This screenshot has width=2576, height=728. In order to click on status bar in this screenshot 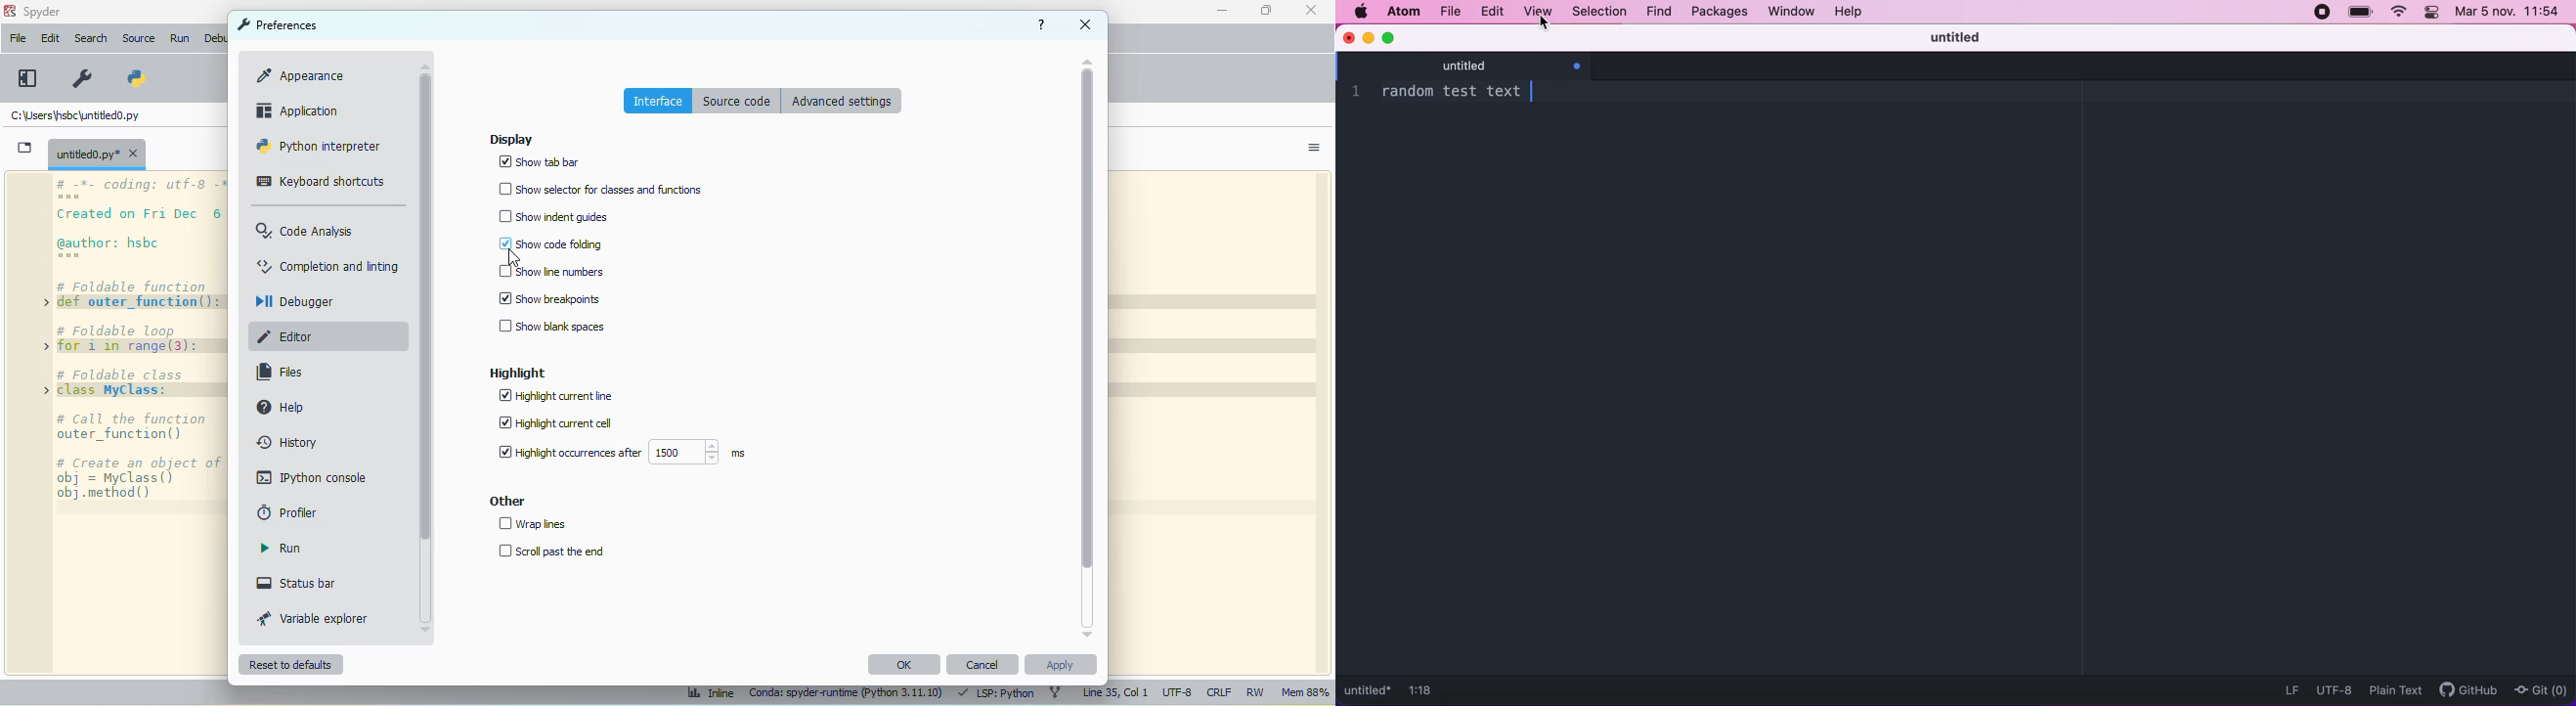, I will do `click(295, 583)`.